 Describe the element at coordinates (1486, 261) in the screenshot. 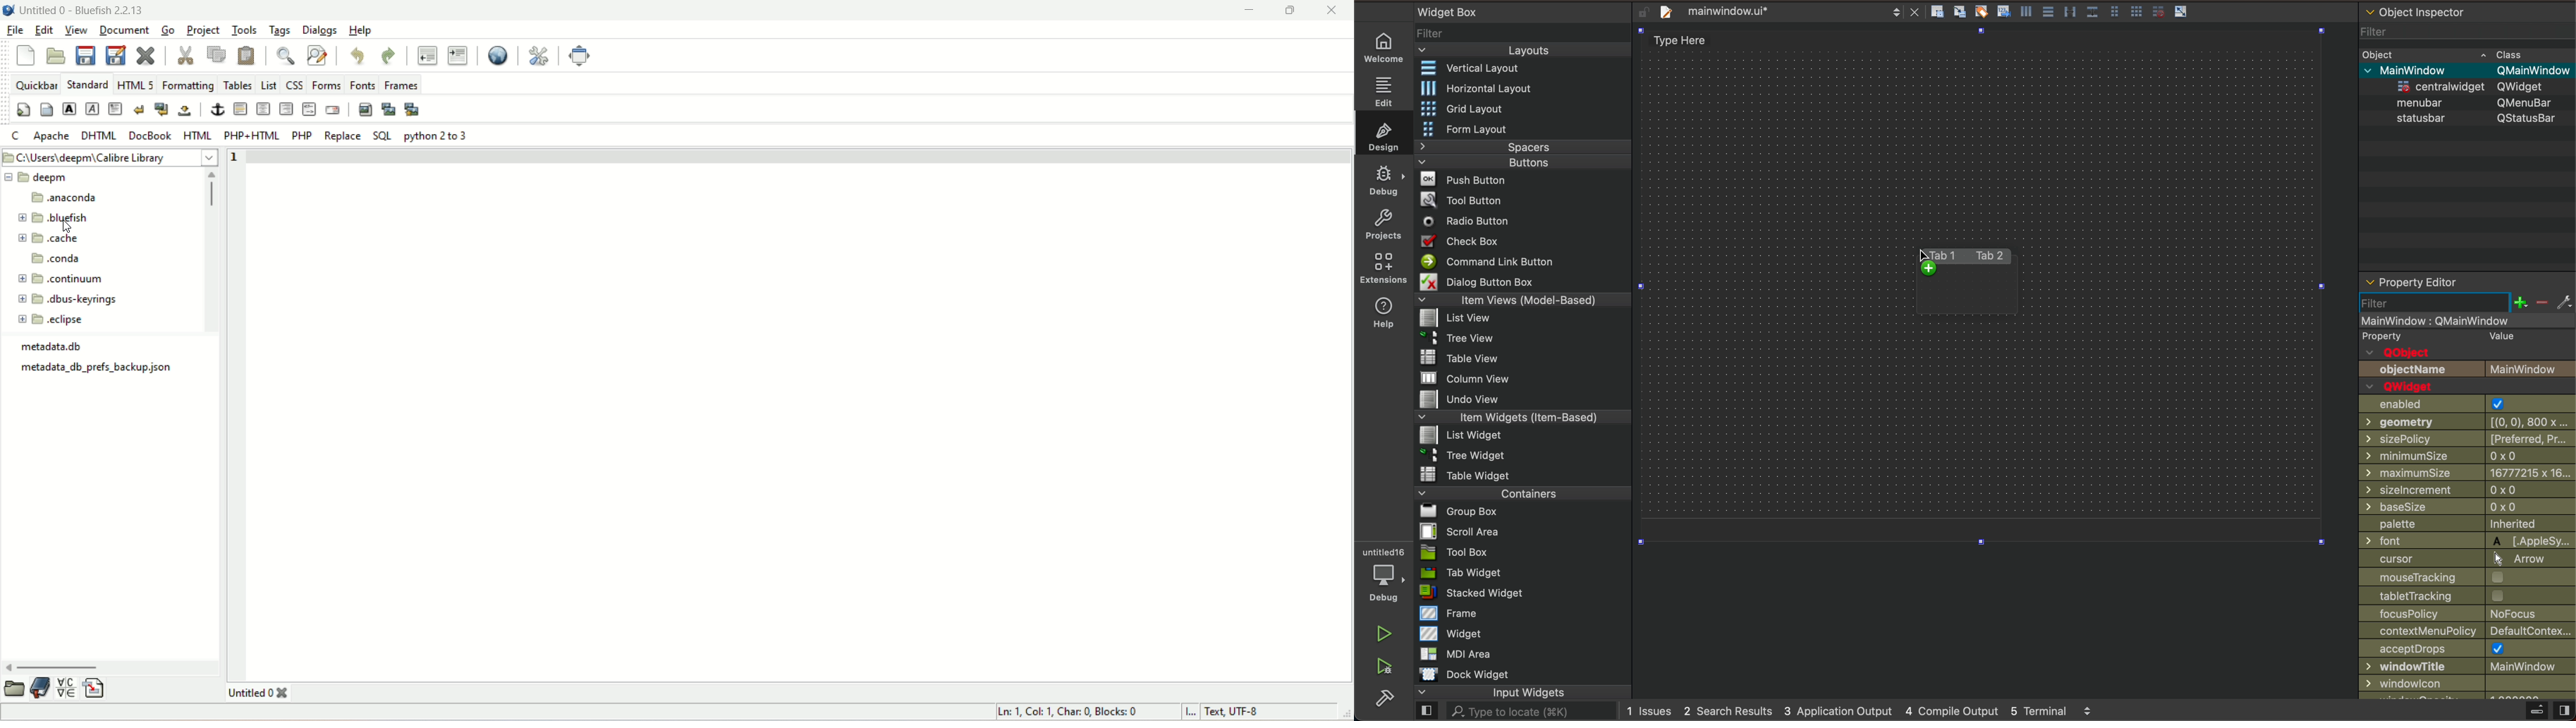

I see ` Command Link Button` at that location.